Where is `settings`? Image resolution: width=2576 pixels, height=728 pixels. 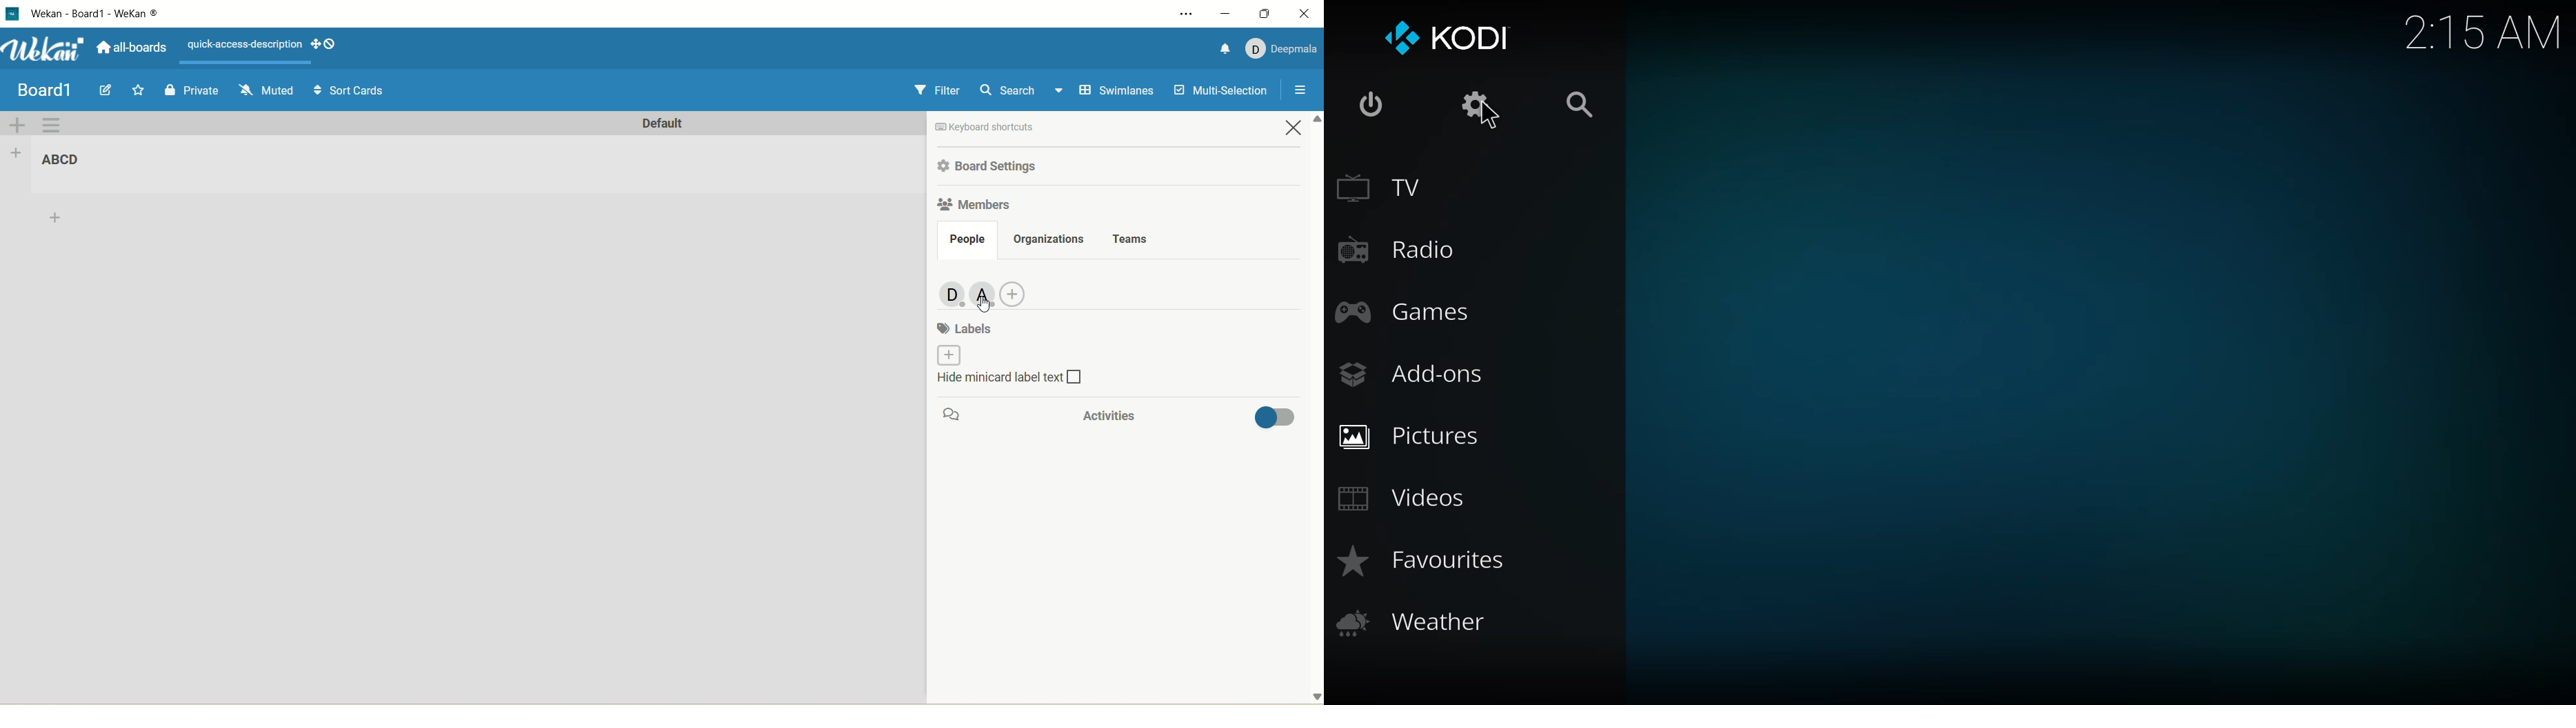 settings is located at coordinates (1477, 104).